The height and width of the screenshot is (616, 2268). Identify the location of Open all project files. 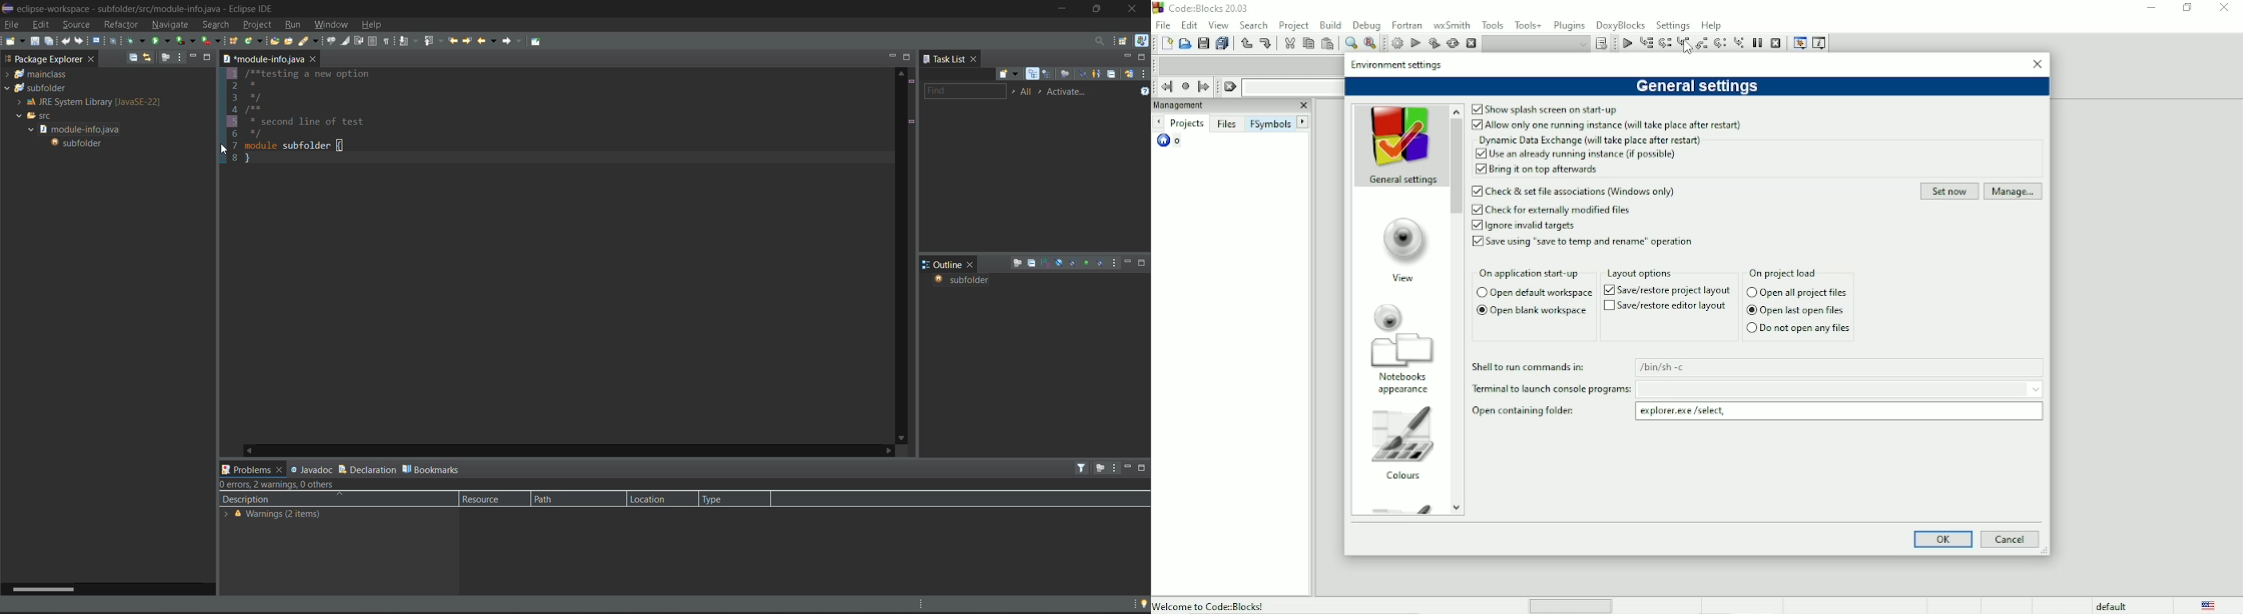
(1796, 292).